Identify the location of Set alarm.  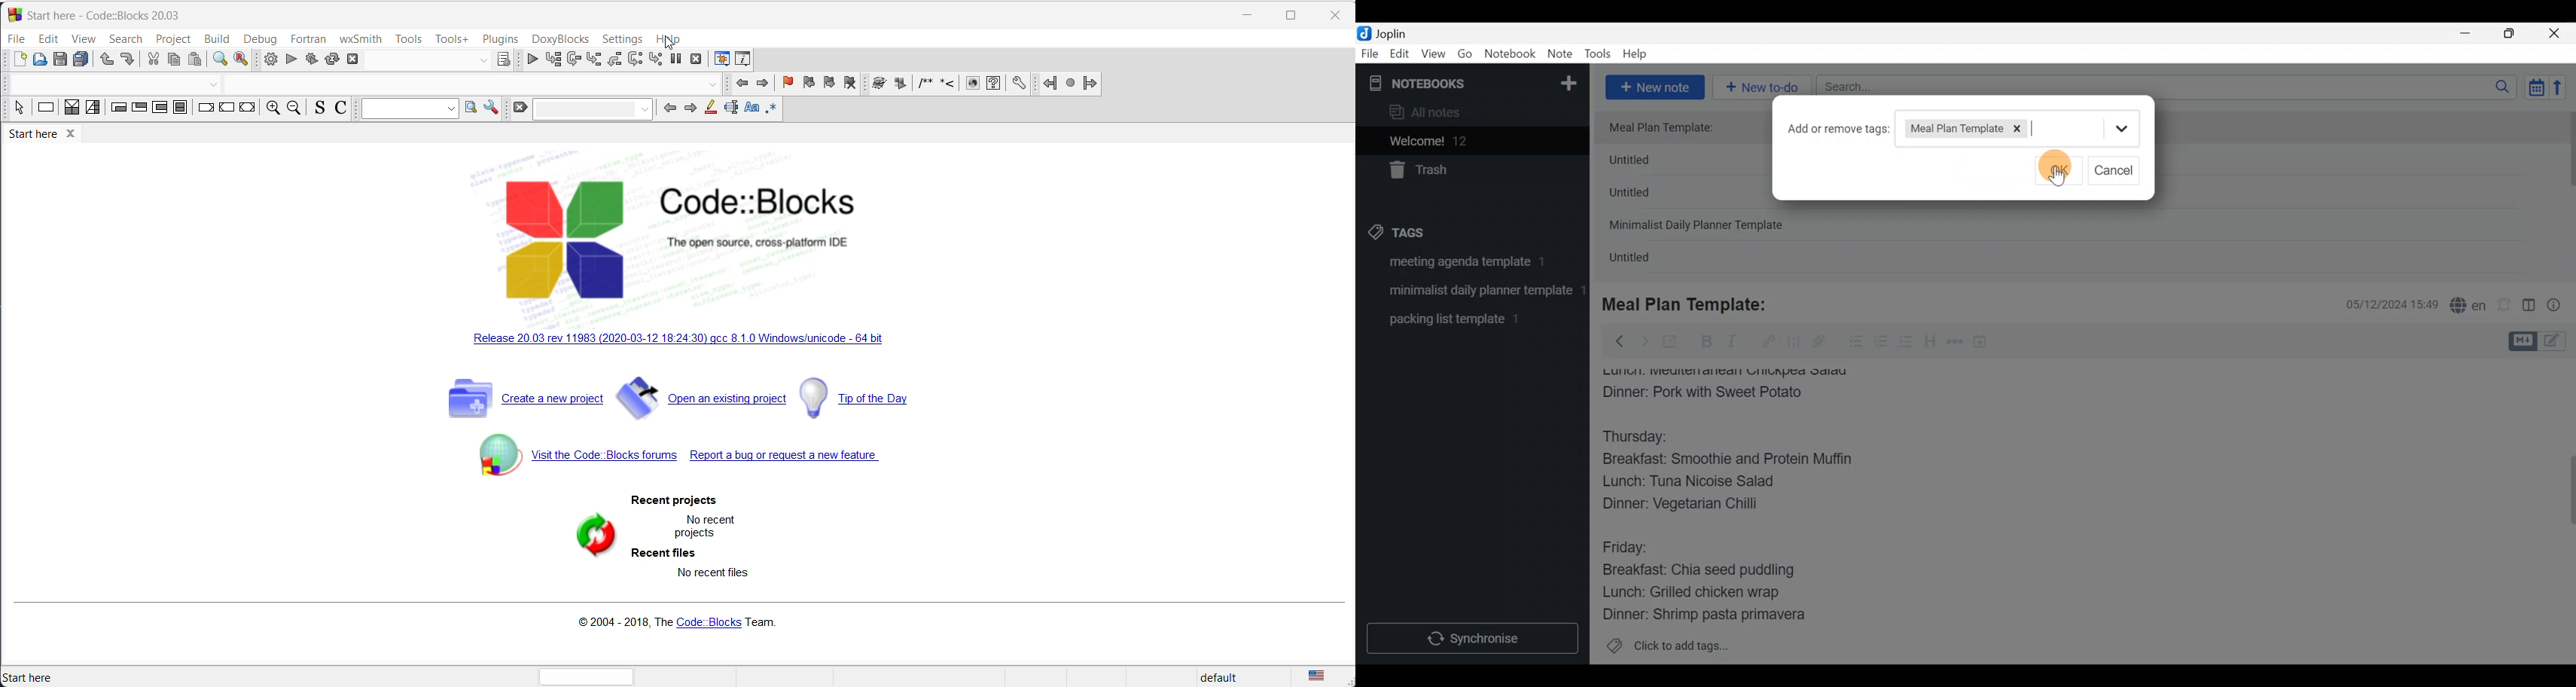
(2505, 306).